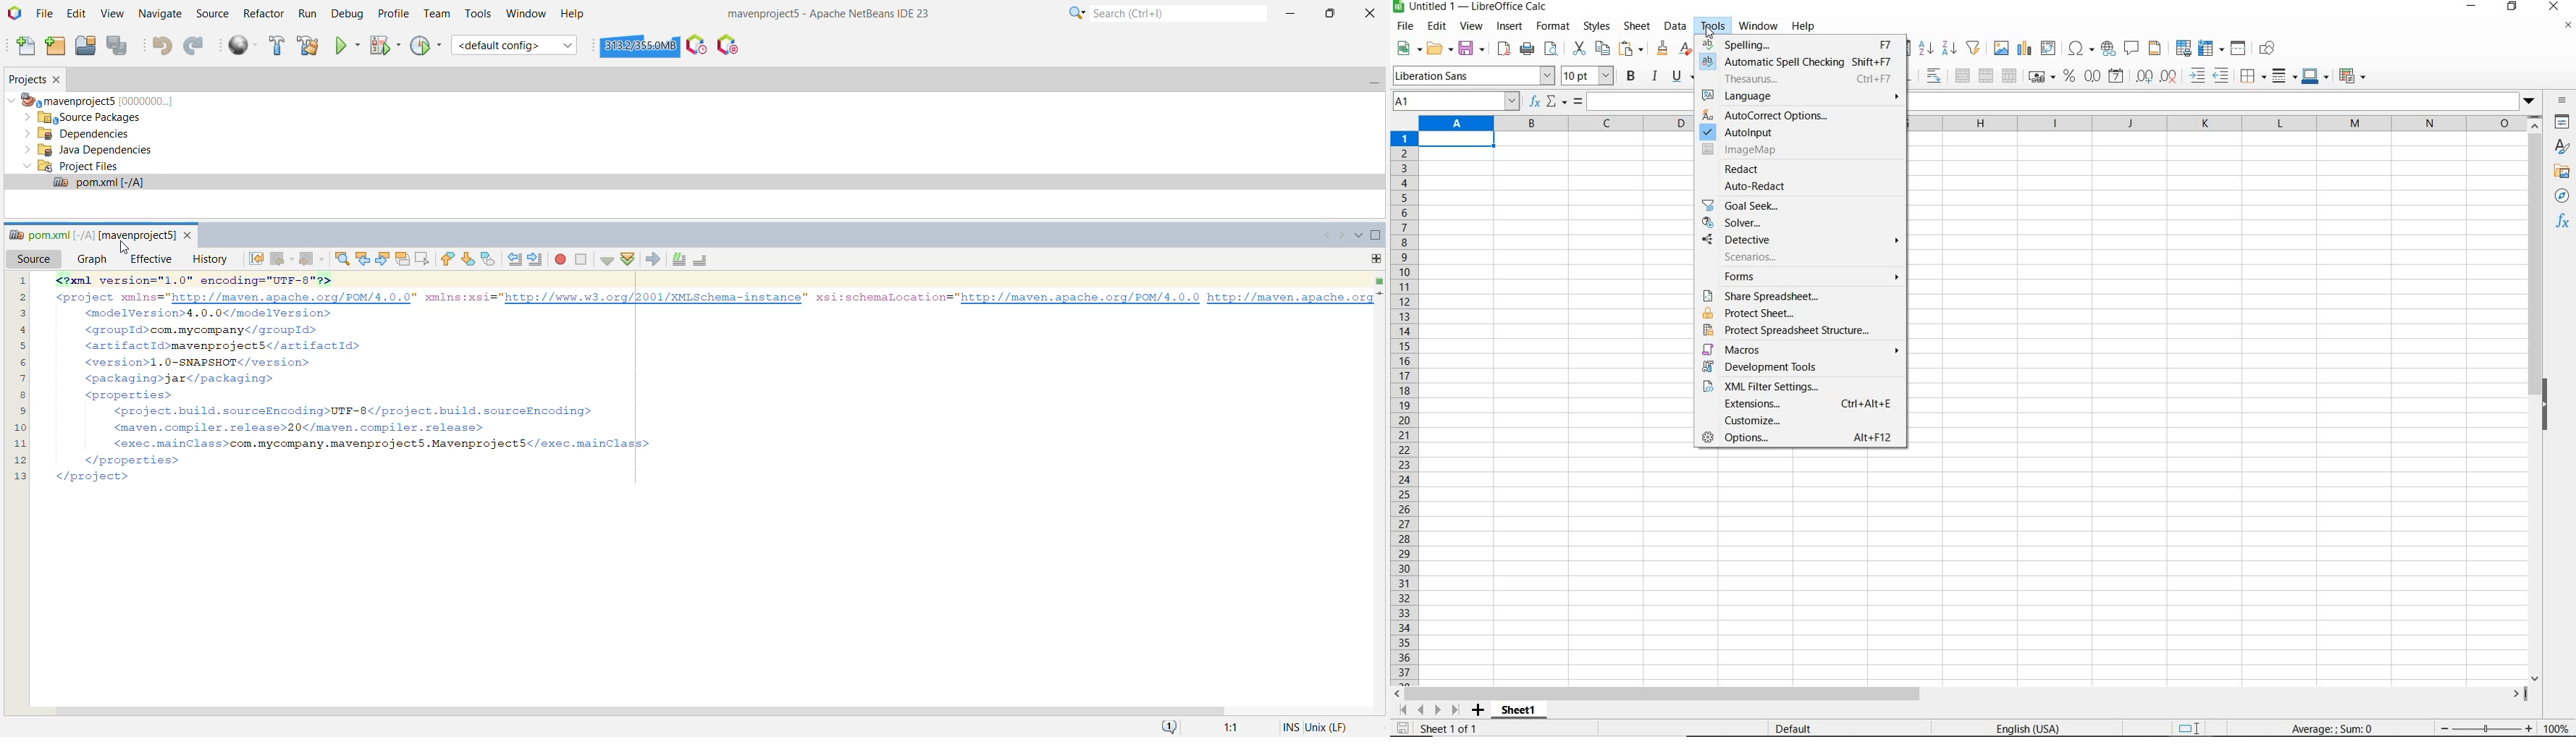  Describe the element at coordinates (1405, 25) in the screenshot. I see `file` at that location.